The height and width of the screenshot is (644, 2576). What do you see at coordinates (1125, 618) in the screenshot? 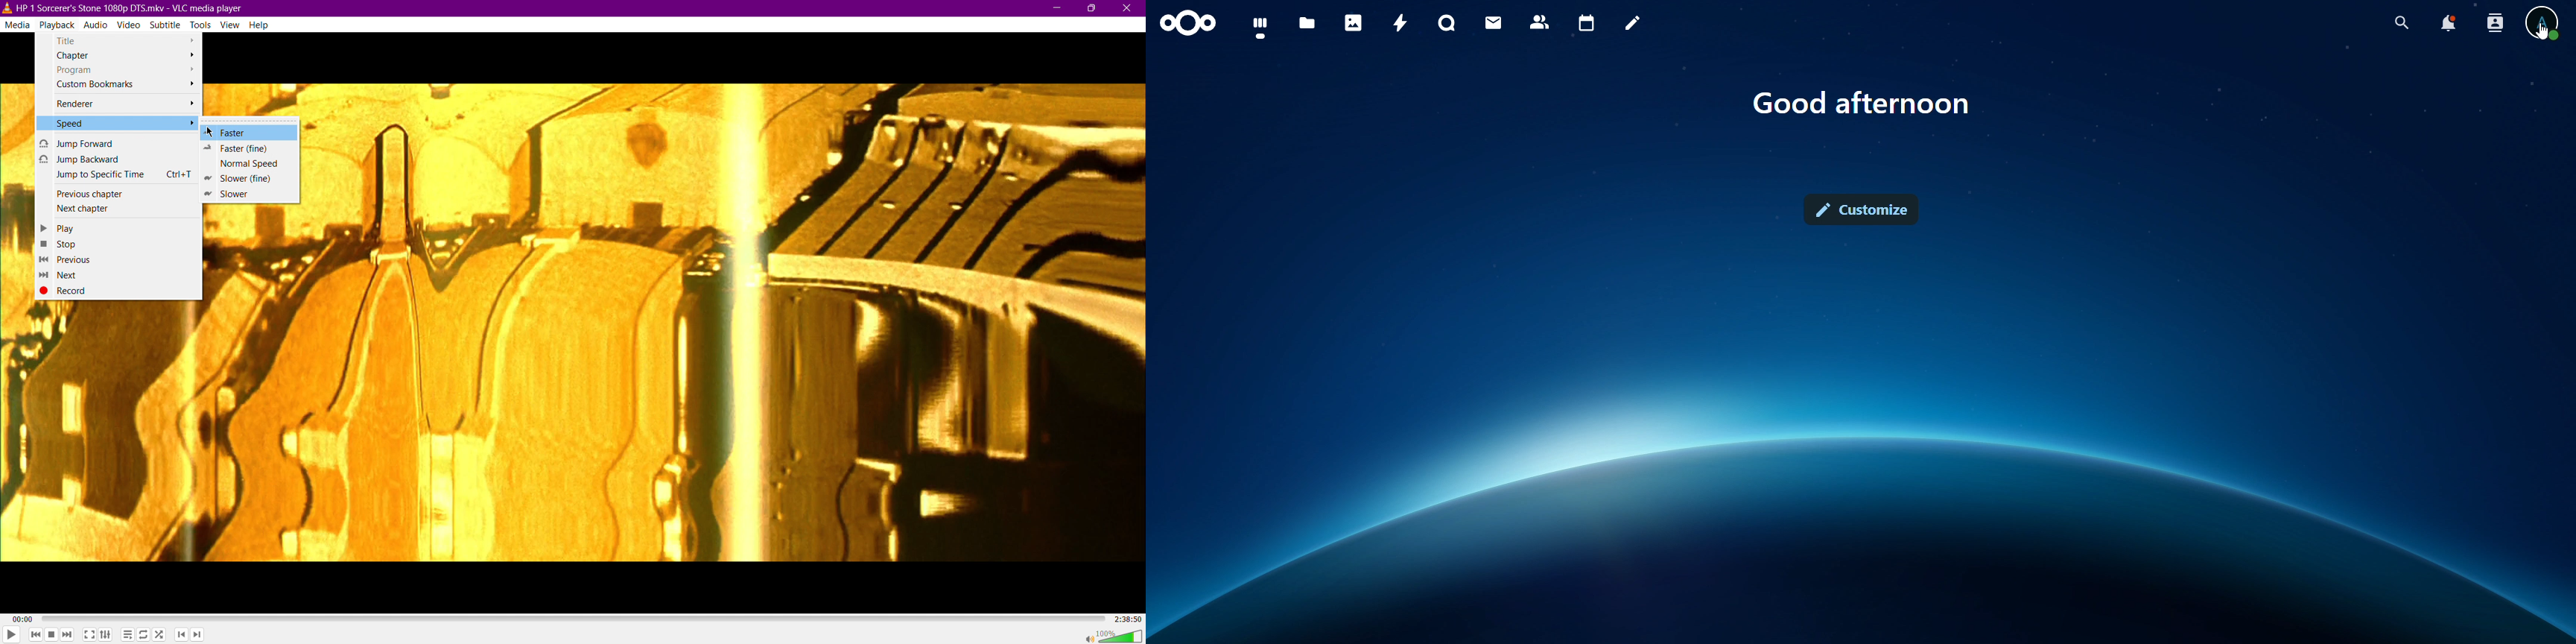
I see `2:38:50` at bounding box center [1125, 618].